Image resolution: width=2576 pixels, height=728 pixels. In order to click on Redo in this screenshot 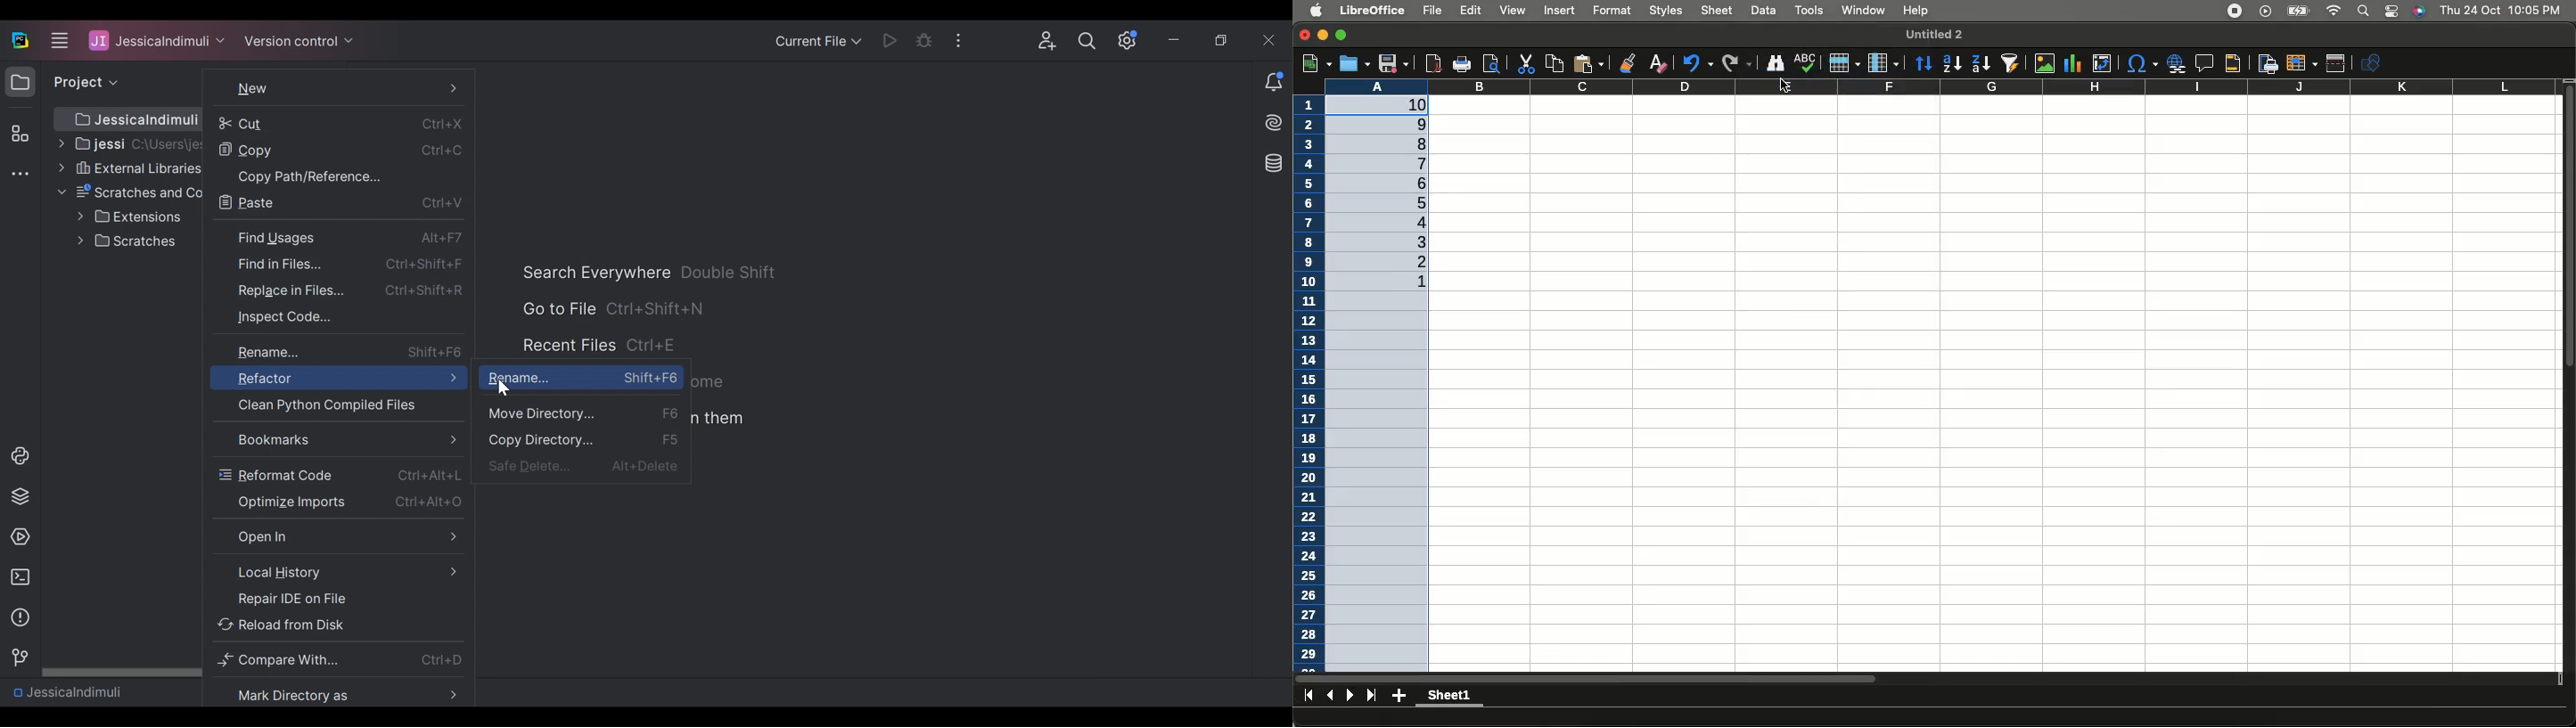, I will do `click(1737, 61)`.